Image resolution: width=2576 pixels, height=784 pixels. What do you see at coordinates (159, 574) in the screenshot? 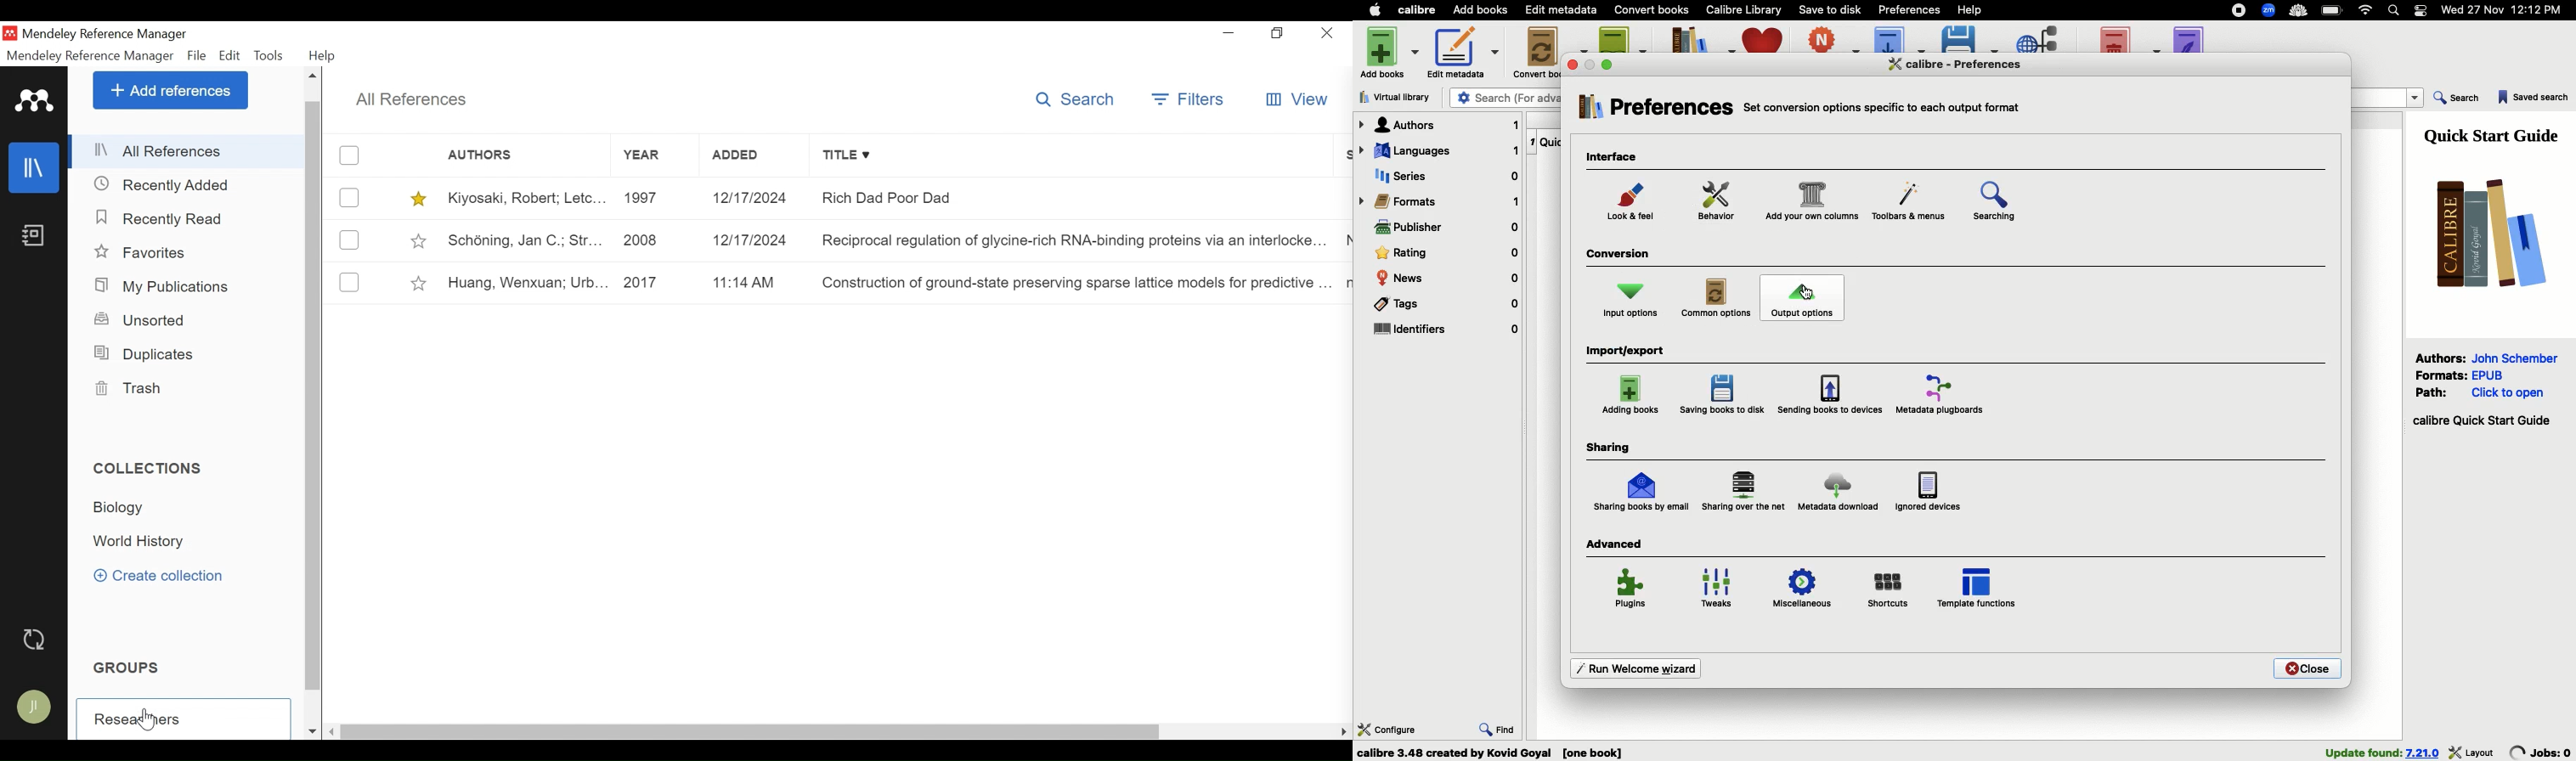
I see `Create Collection` at bounding box center [159, 574].